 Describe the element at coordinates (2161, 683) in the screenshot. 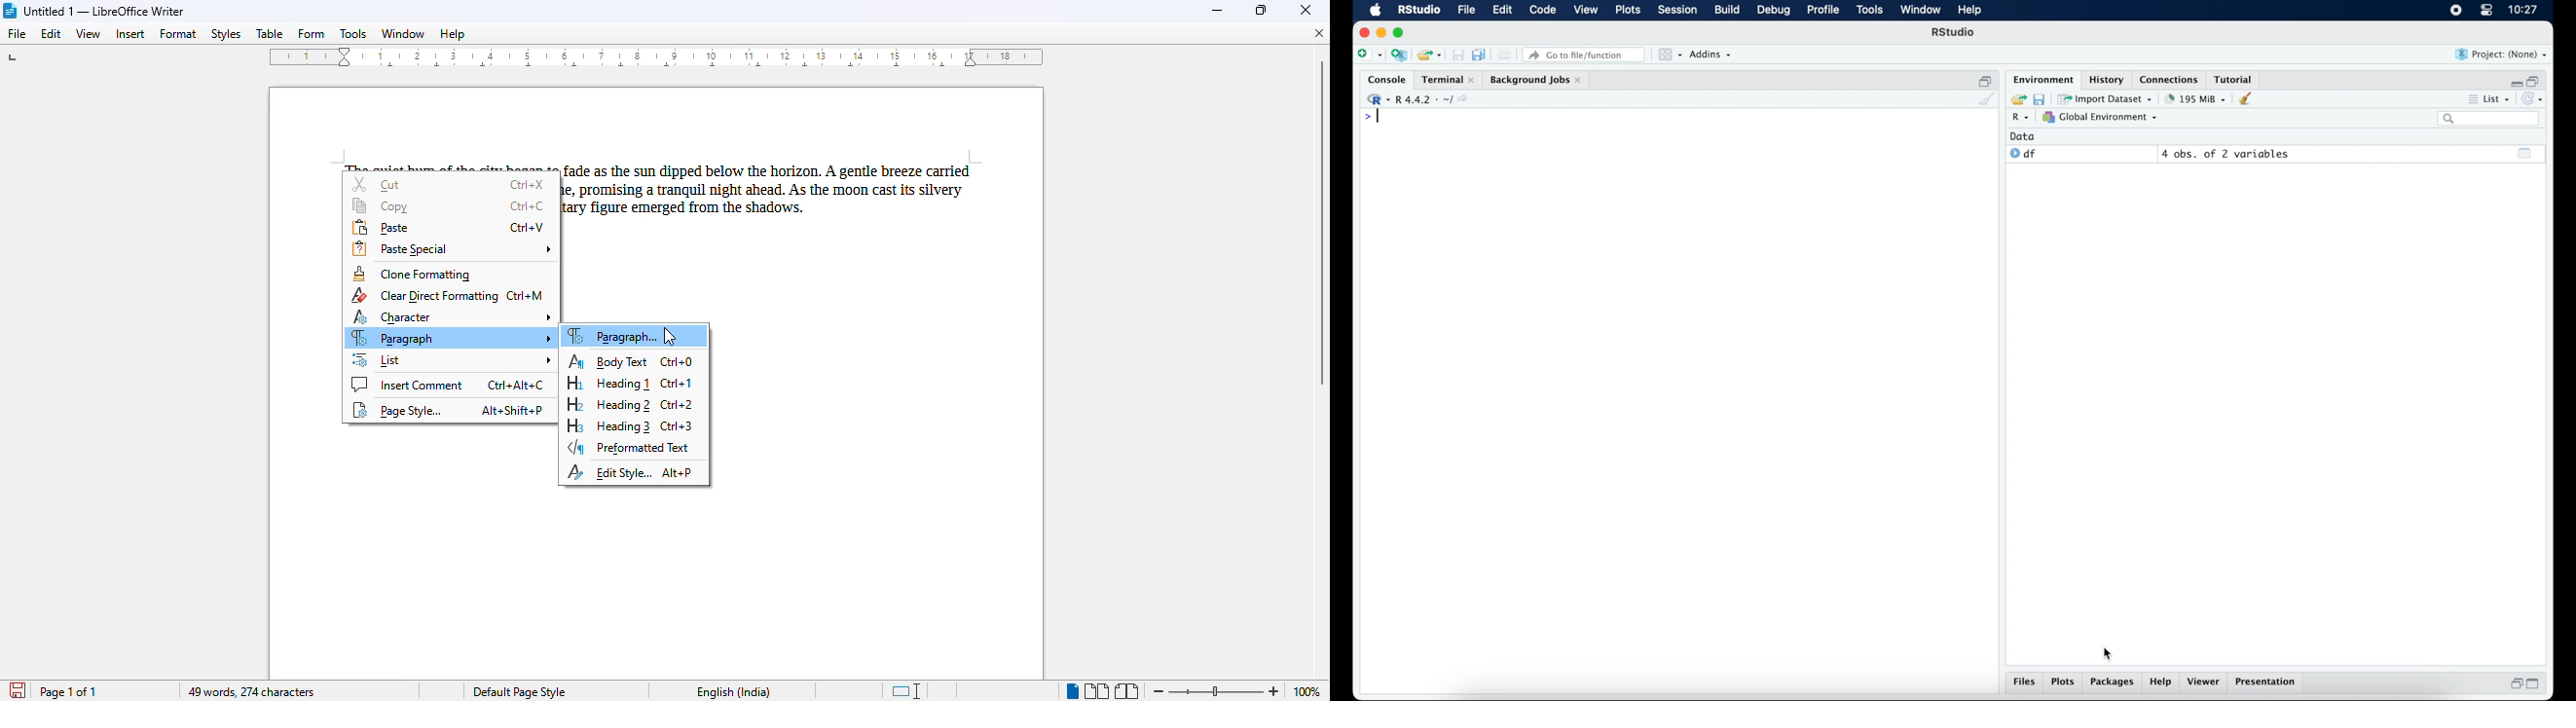

I see `help` at that location.